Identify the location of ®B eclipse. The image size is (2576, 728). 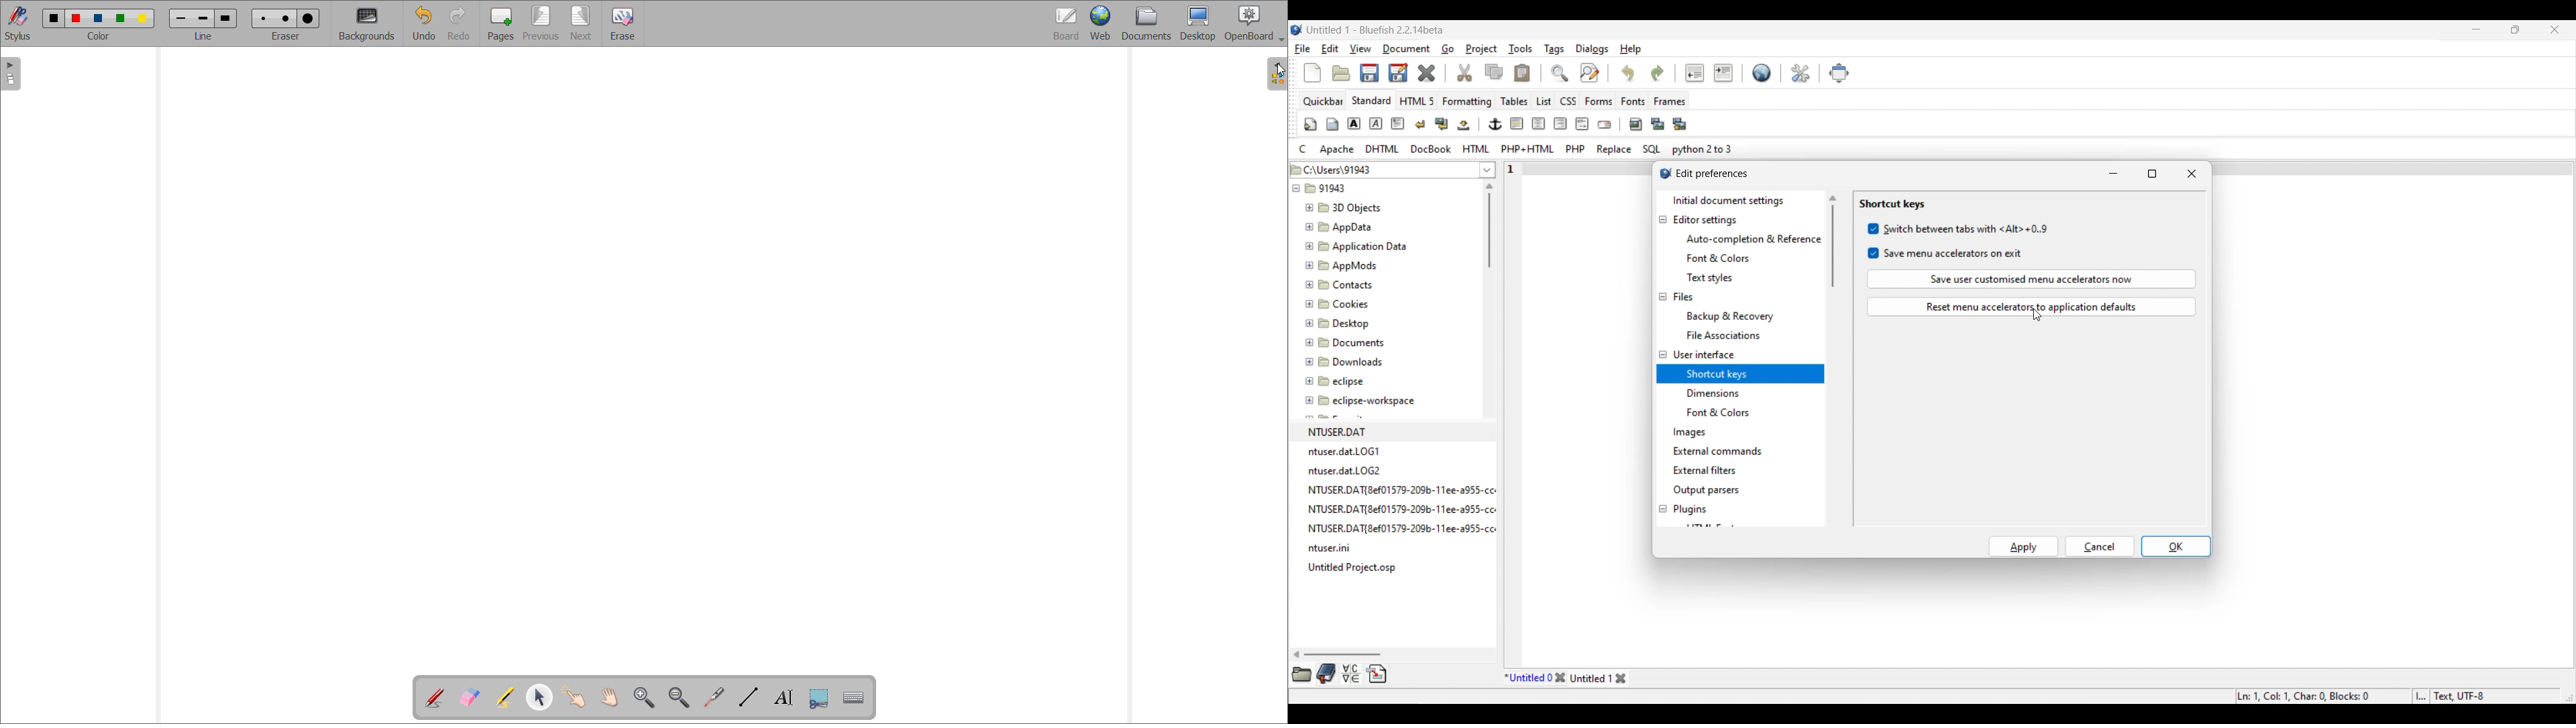
(1335, 381).